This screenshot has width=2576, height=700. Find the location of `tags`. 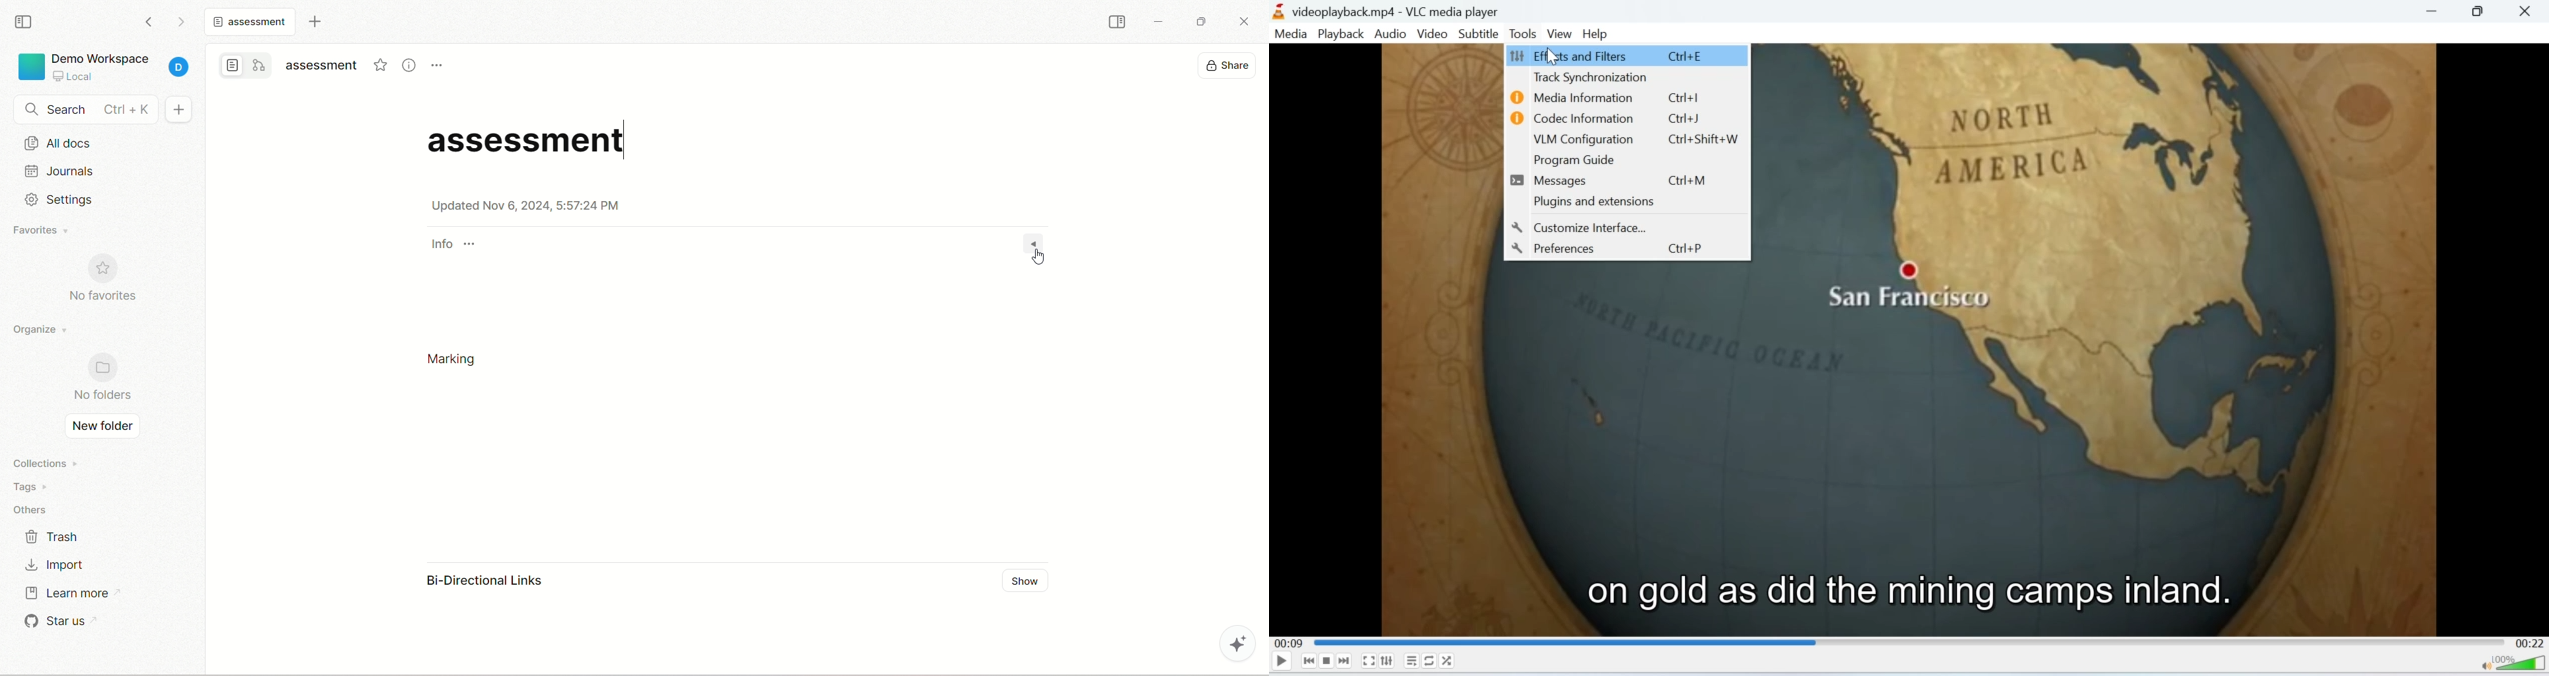

tags is located at coordinates (26, 486).